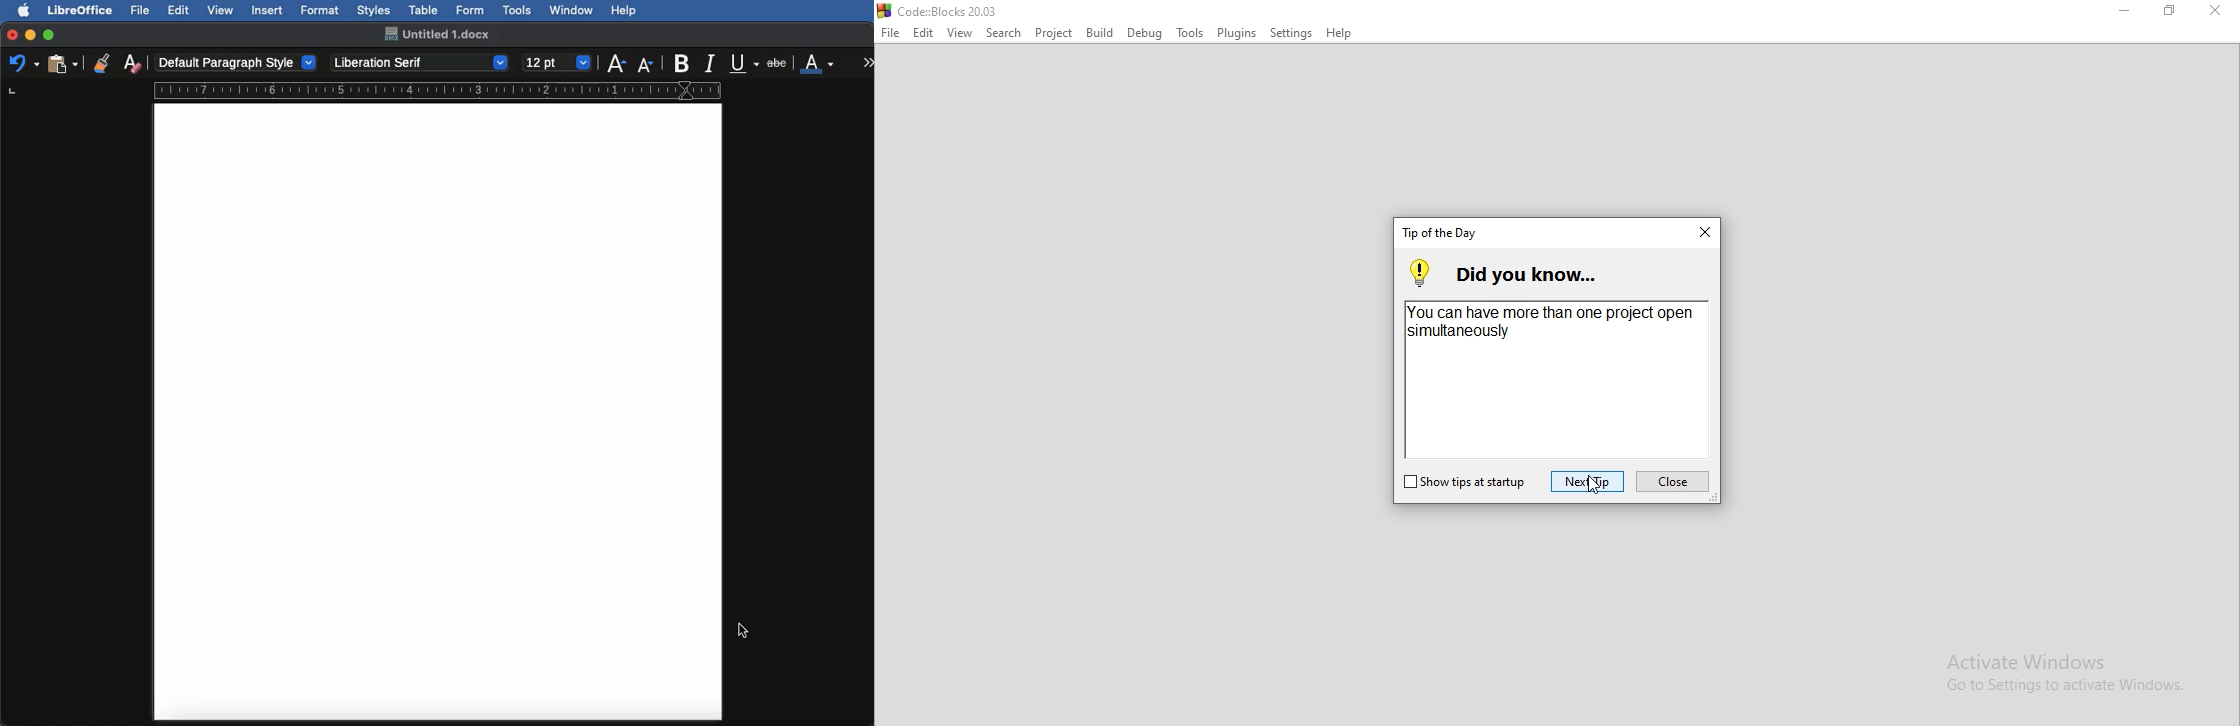  Describe the element at coordinates (2211, 11) in the screenshot. I see `Close` at that location.